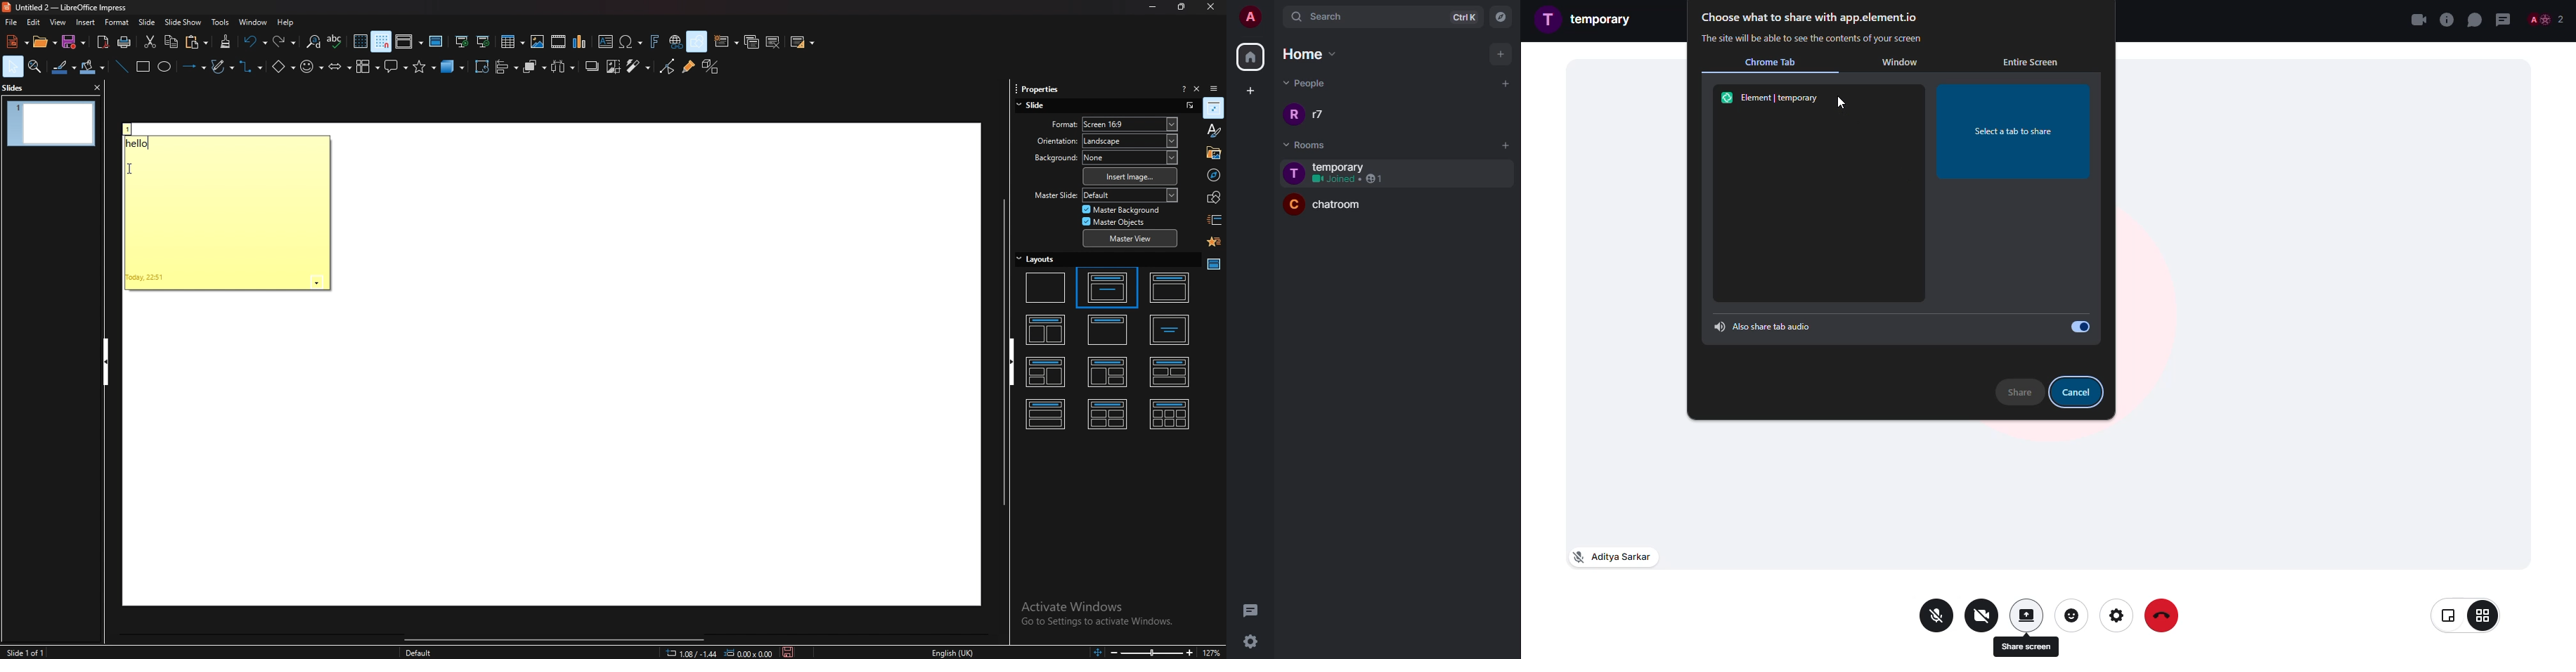 This screenshot has height=672, width=2576. What do you see at coordinates (581, 42) in the screenshot?
I see `insert chart` at bounding box center [581, 42].